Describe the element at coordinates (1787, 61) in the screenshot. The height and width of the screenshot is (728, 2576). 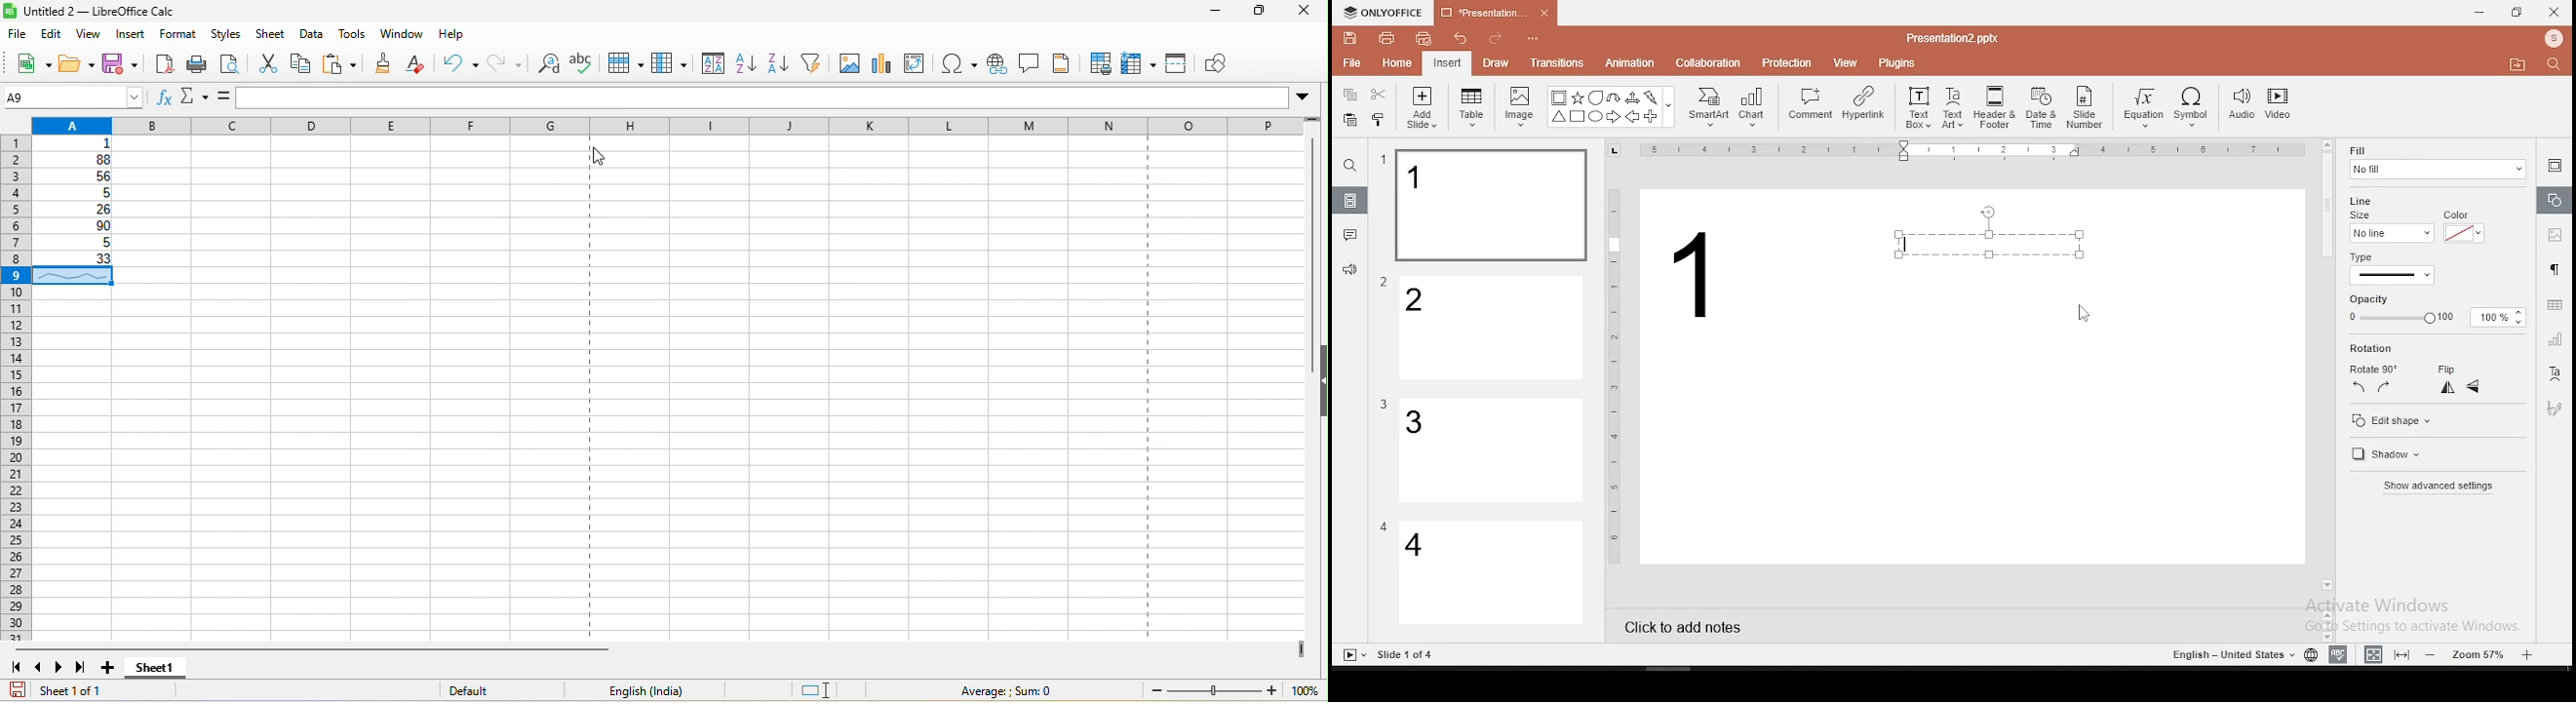
I see `protection` at that location.